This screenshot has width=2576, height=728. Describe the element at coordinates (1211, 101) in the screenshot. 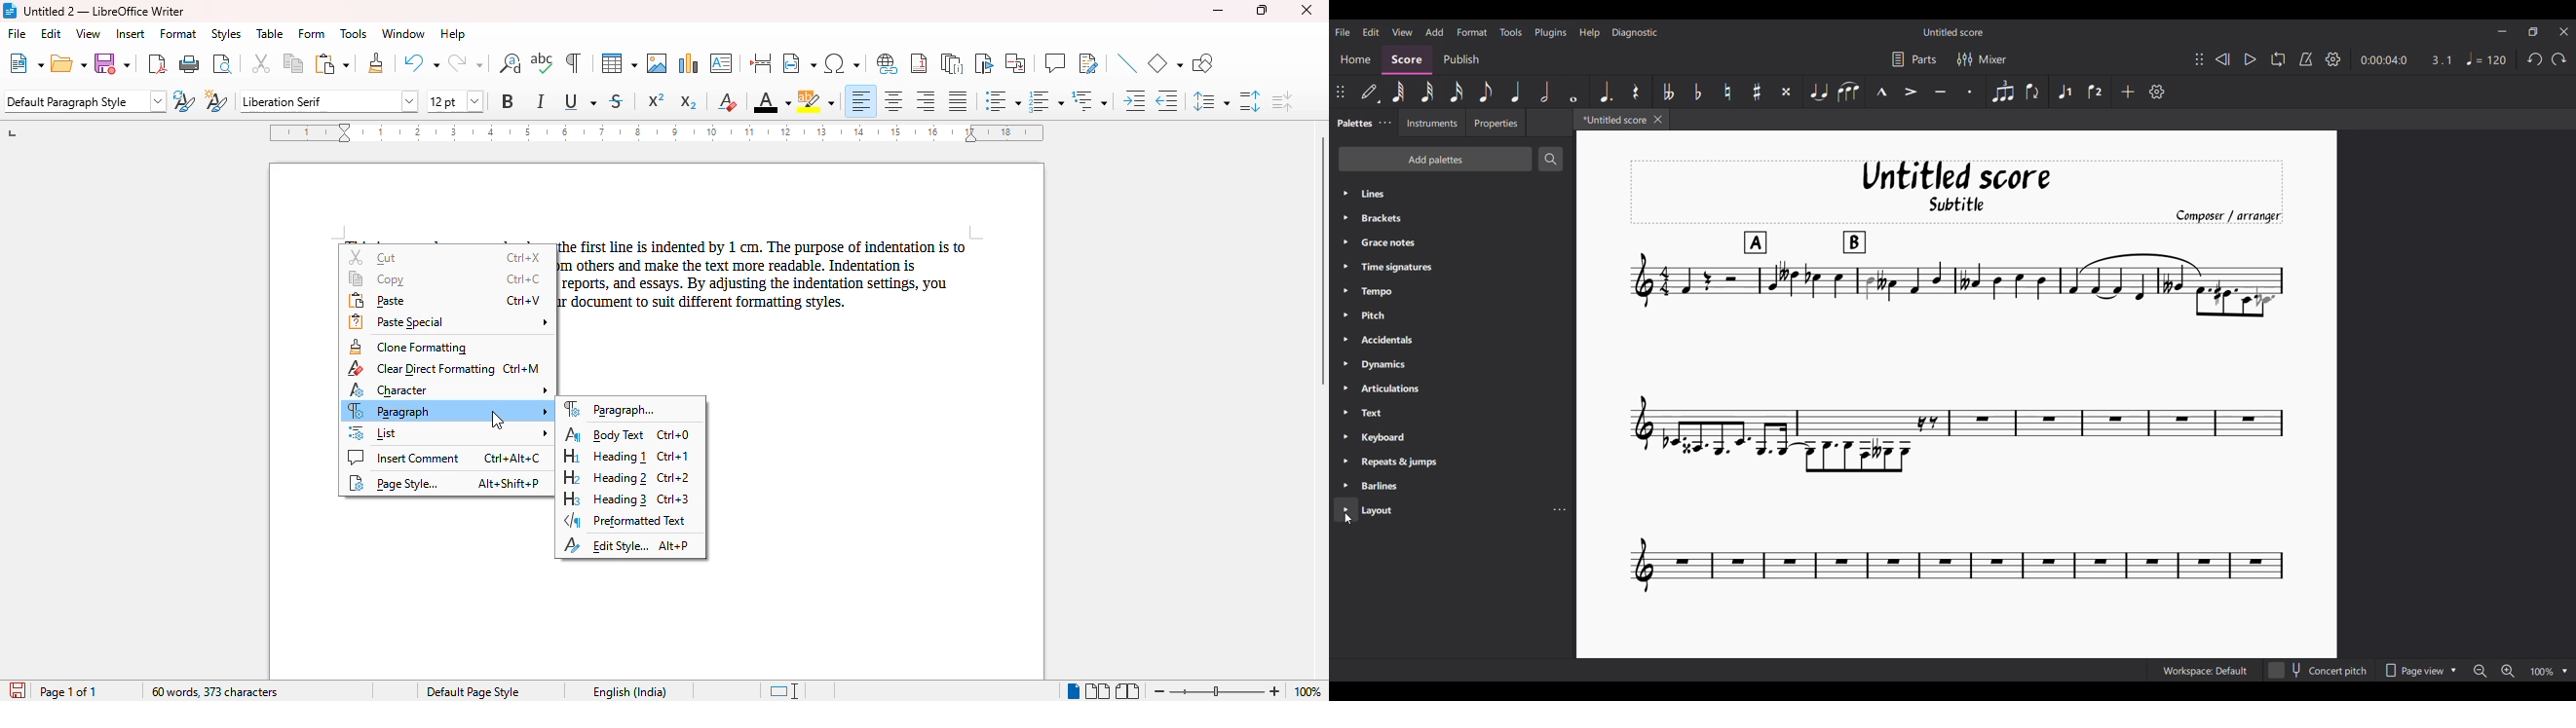

I see `set line spacing` at that location.